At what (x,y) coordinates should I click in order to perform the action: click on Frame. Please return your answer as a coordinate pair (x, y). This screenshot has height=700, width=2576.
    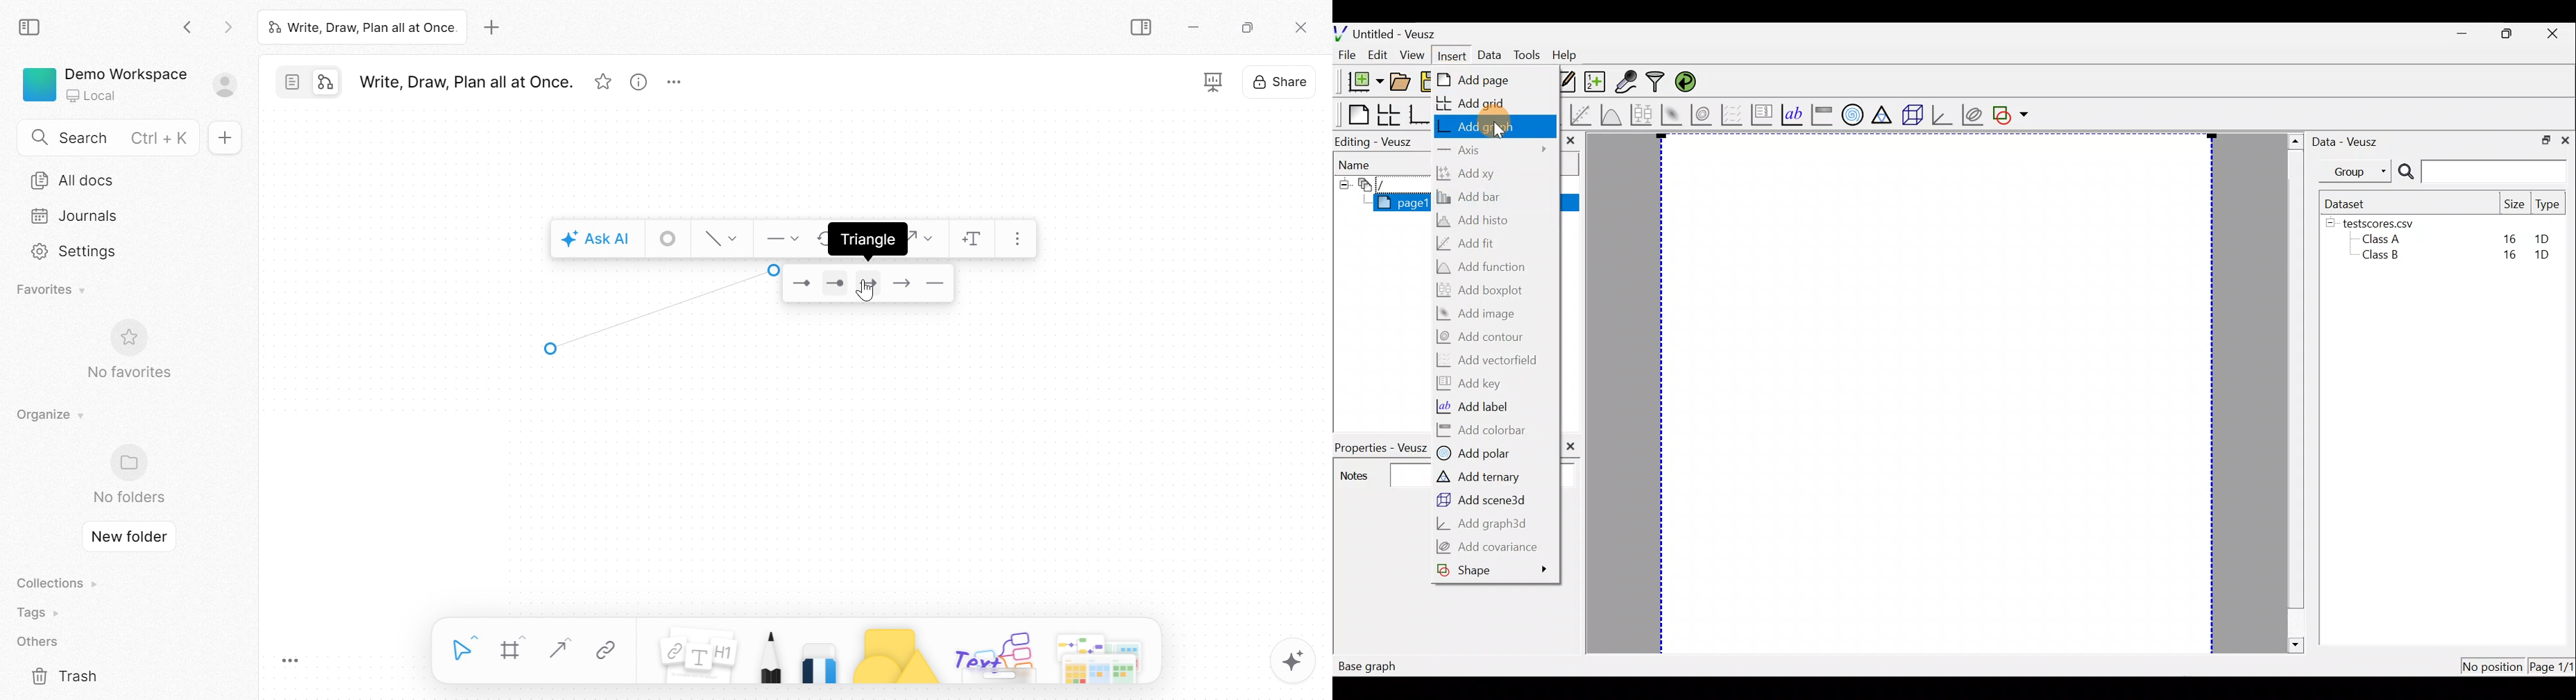
    Looking at the image, I should click on (512, 650).